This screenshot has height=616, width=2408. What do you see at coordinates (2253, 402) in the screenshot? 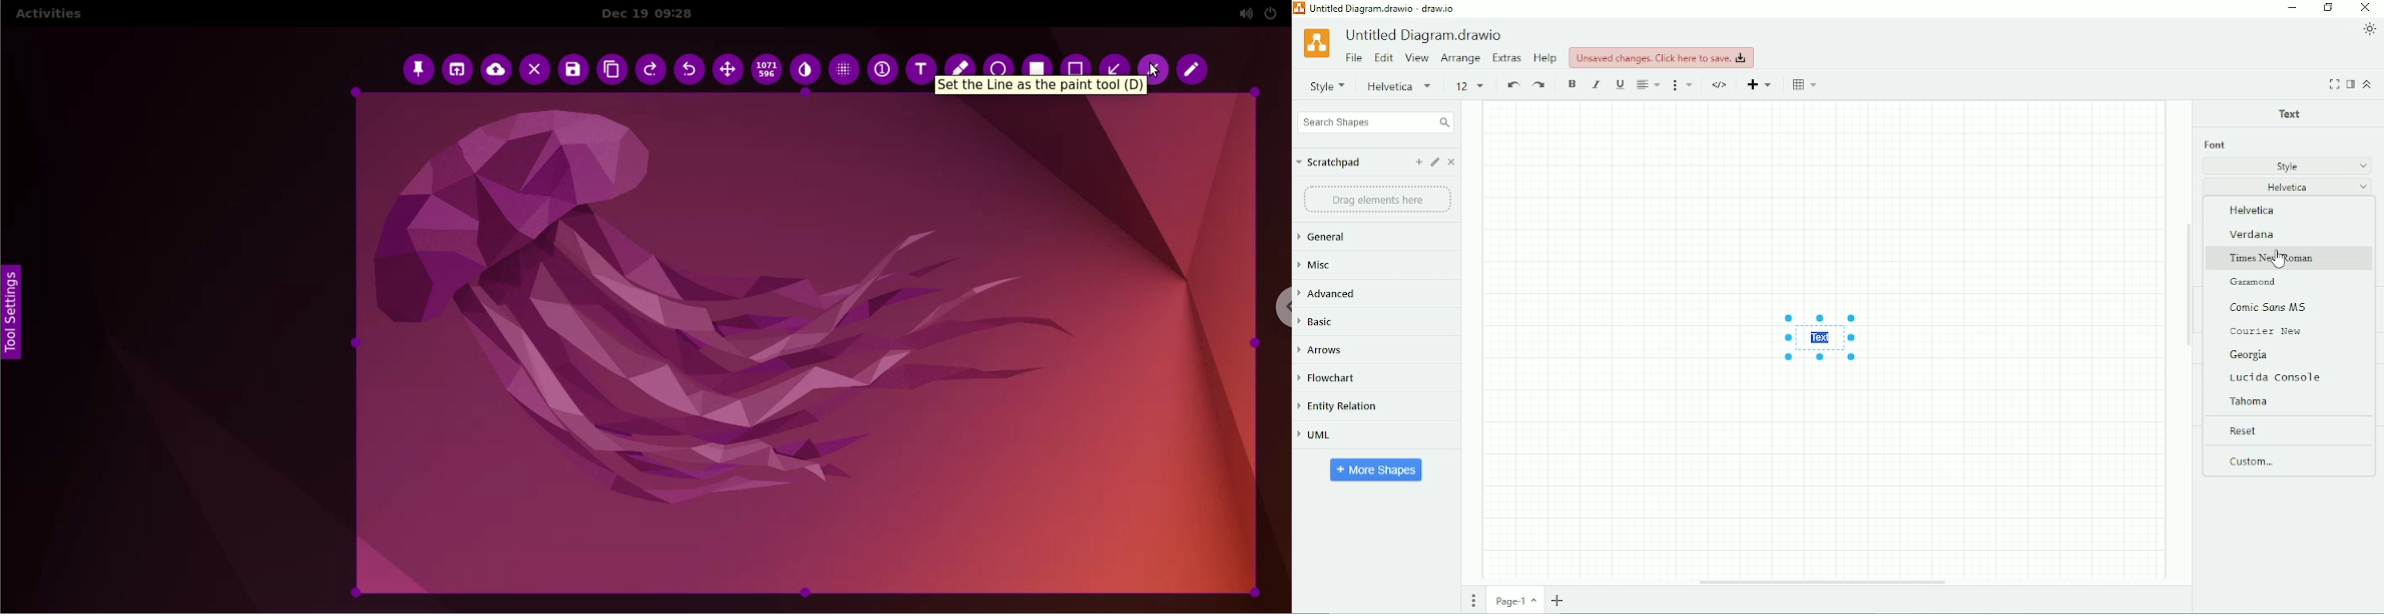
I see `Tahoma` at bounding box center [2253, 402].